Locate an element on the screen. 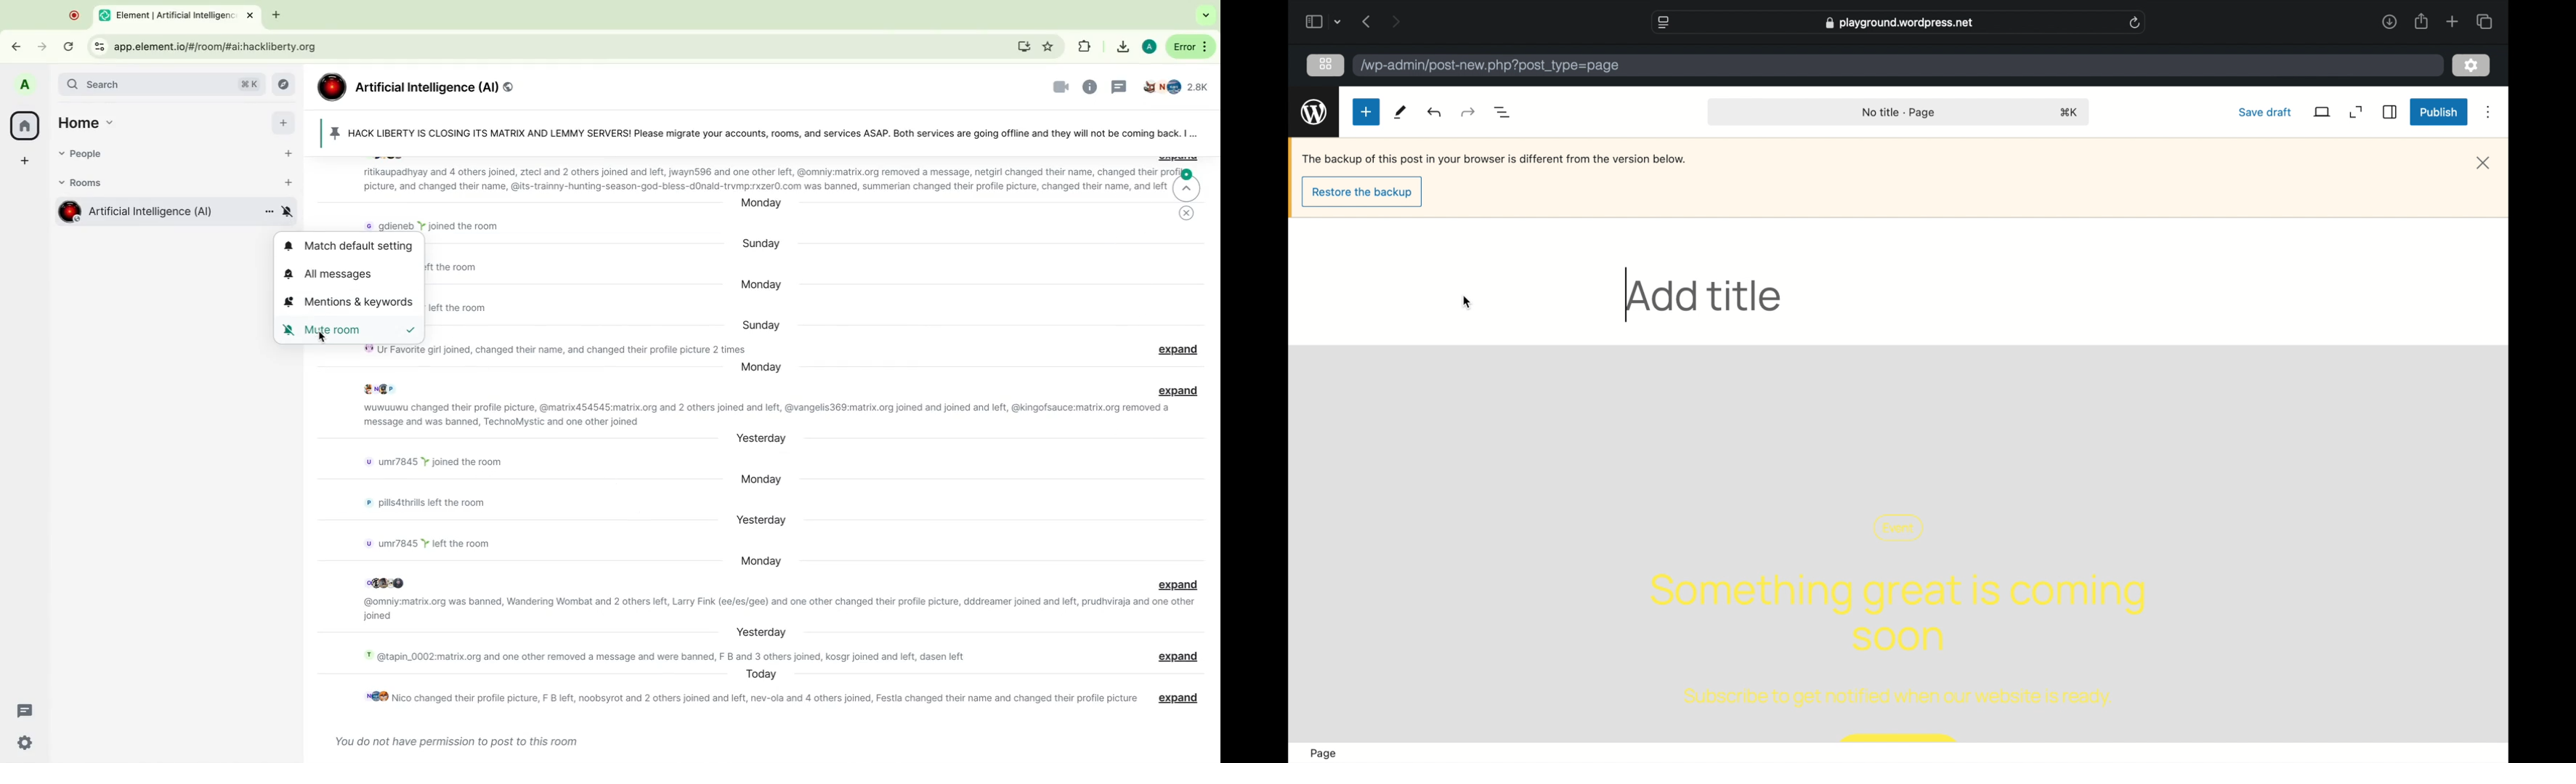  backup notification is located at coordinates (1493, 160).